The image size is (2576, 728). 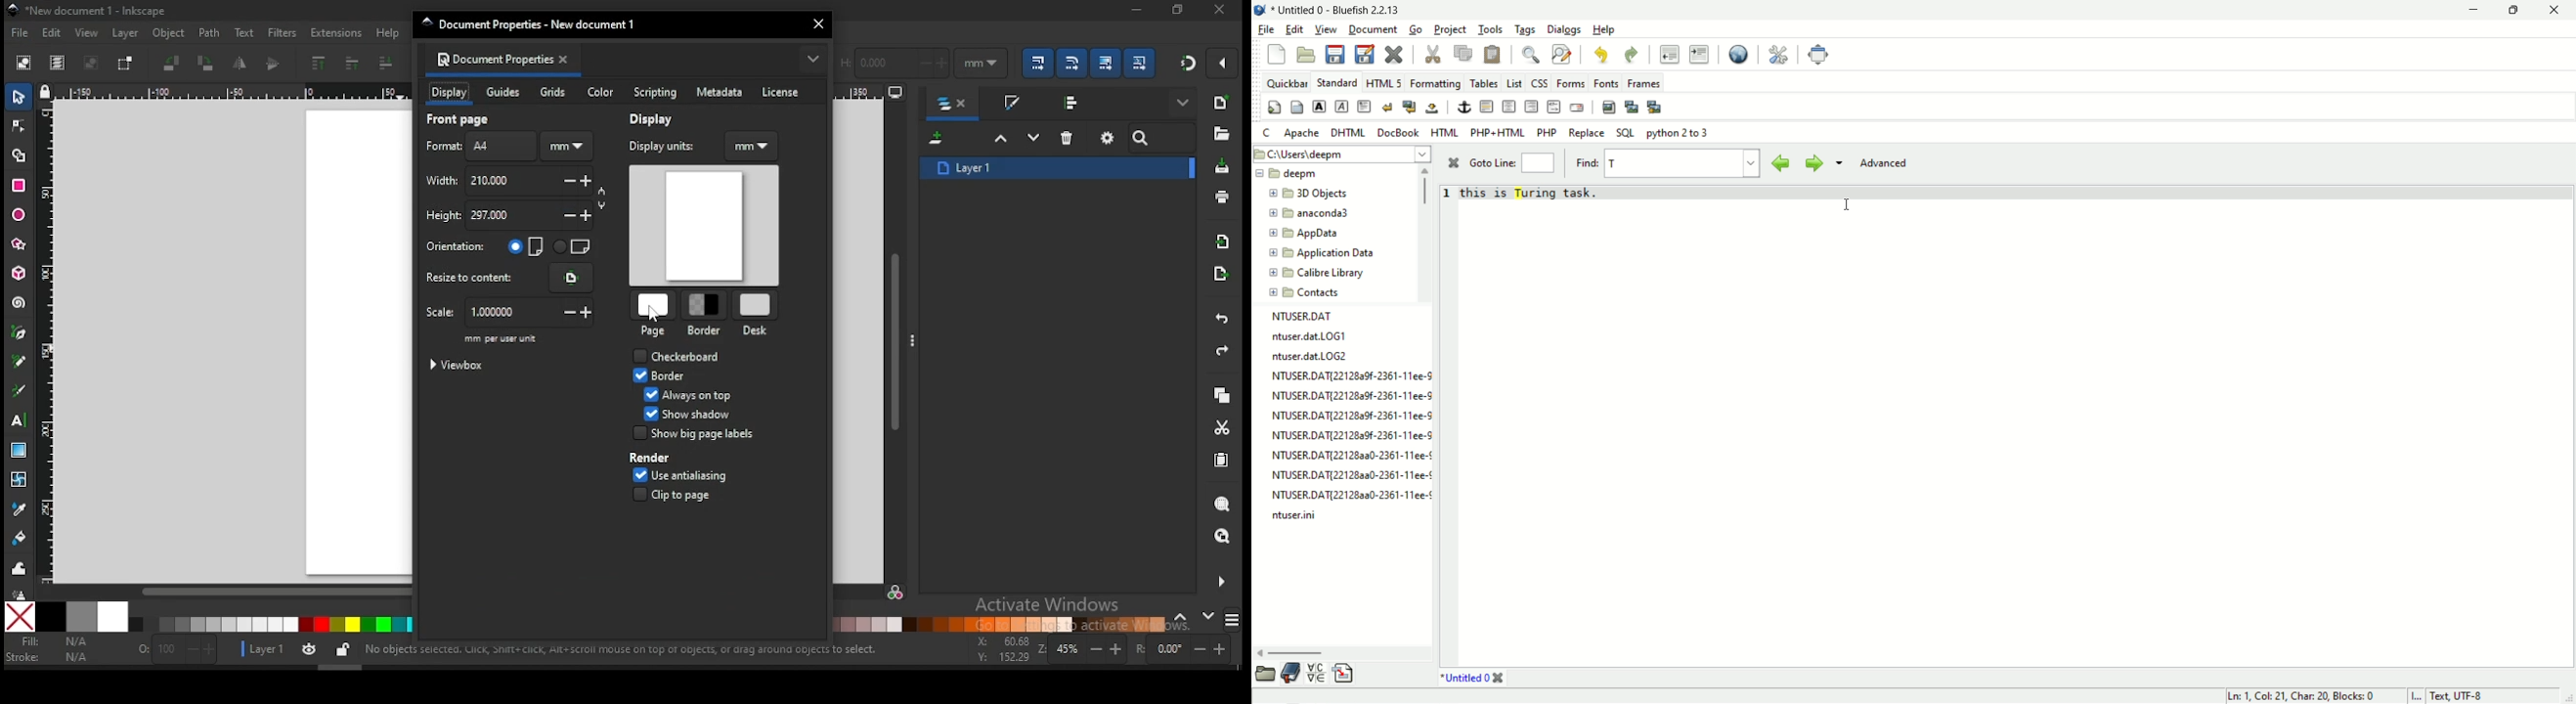 I want to click on copy, so click(x=1221, y=396).